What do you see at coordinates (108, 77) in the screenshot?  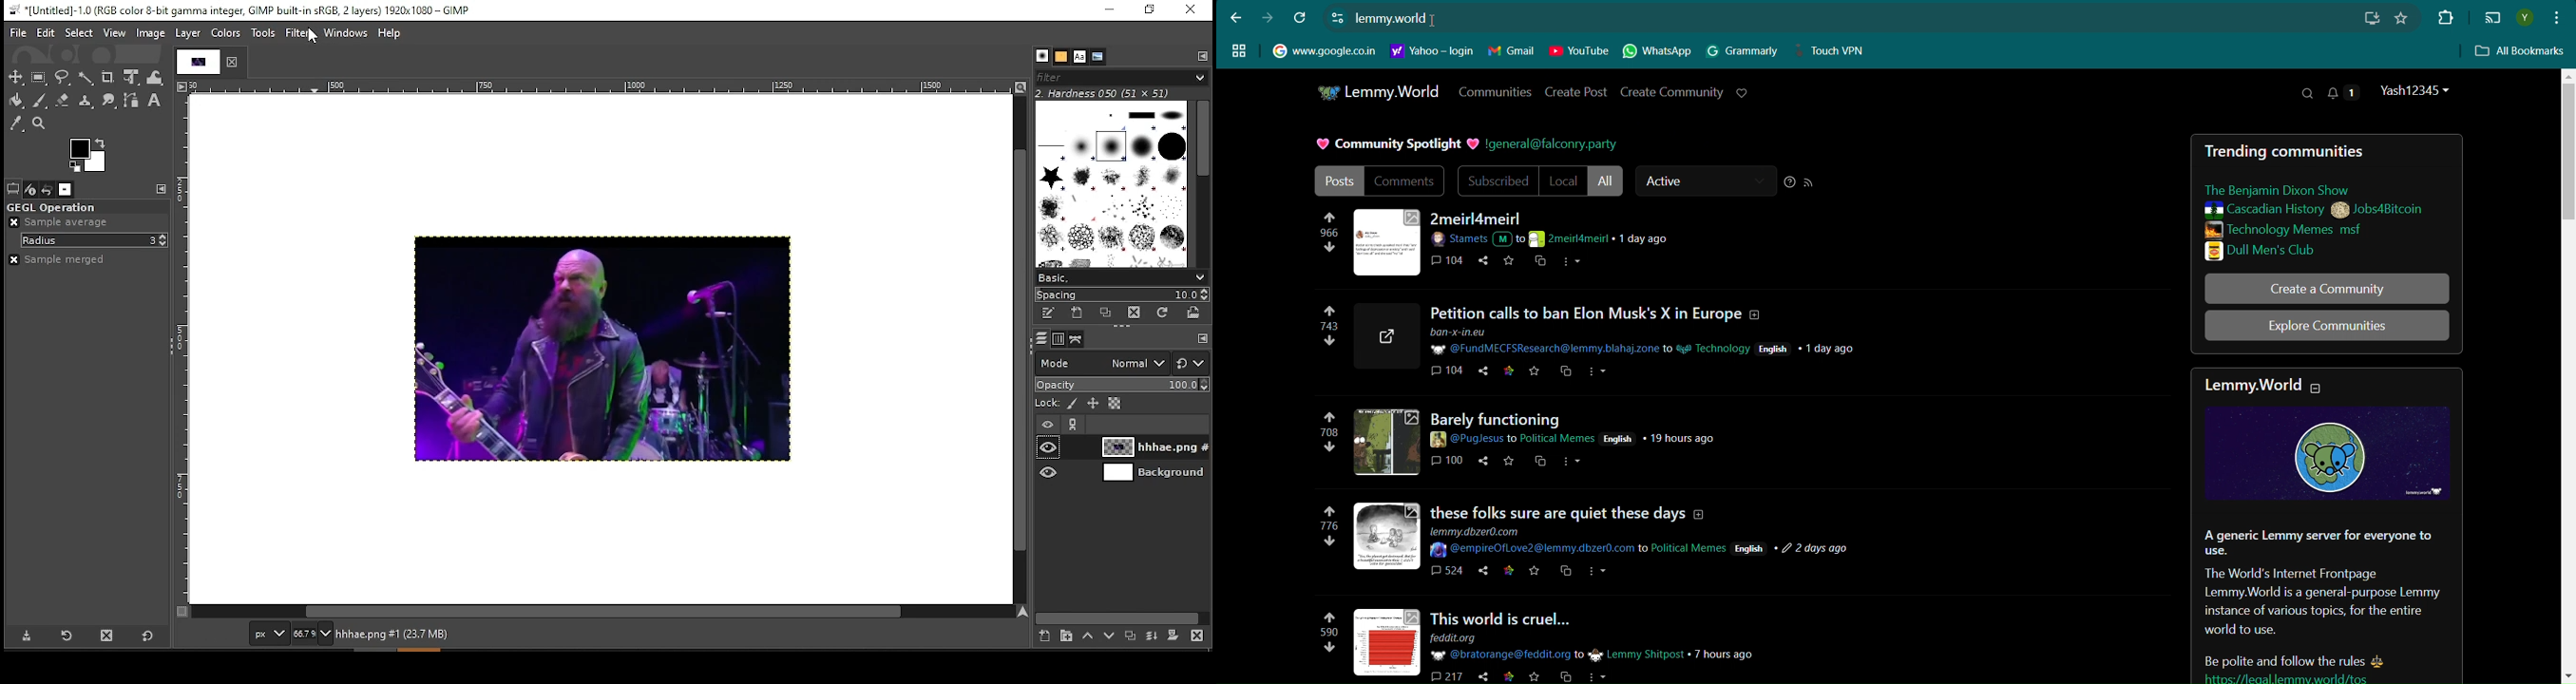 I see `crop tool` at bounding box center [108, 77].